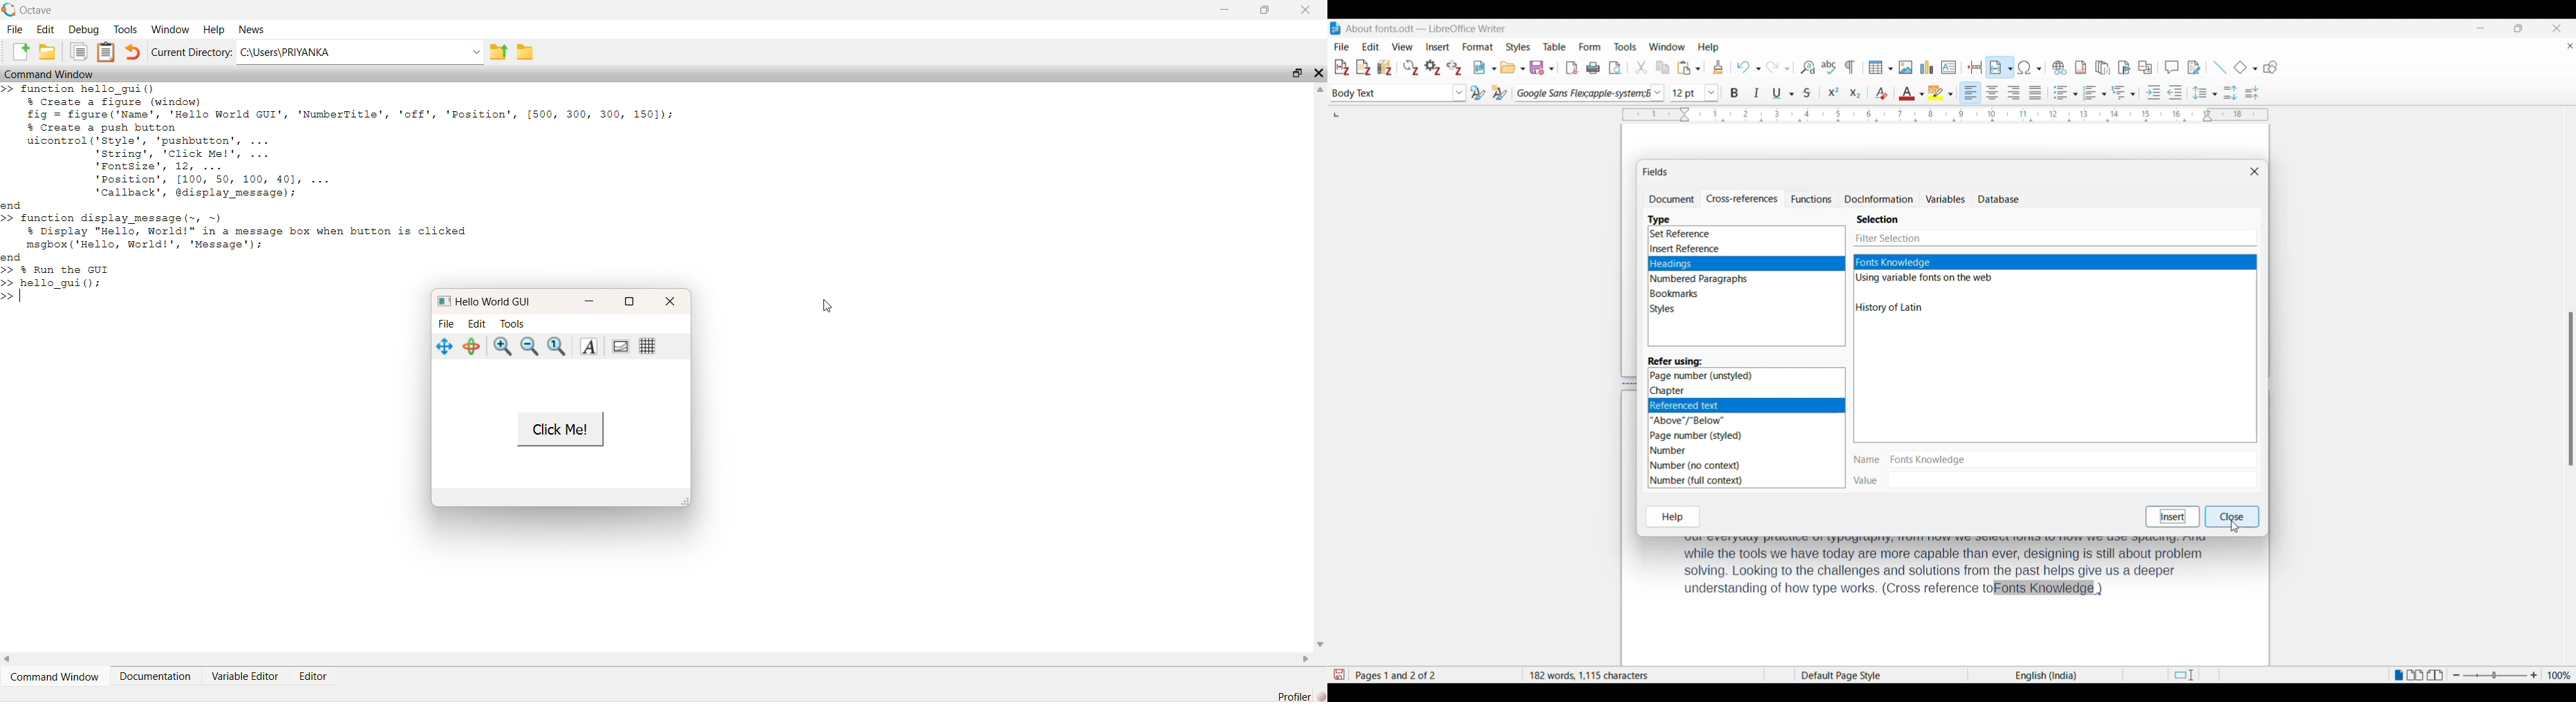  Describe the element at coordinates (46, 29) in the screenshot. I see `Edit` at that location.